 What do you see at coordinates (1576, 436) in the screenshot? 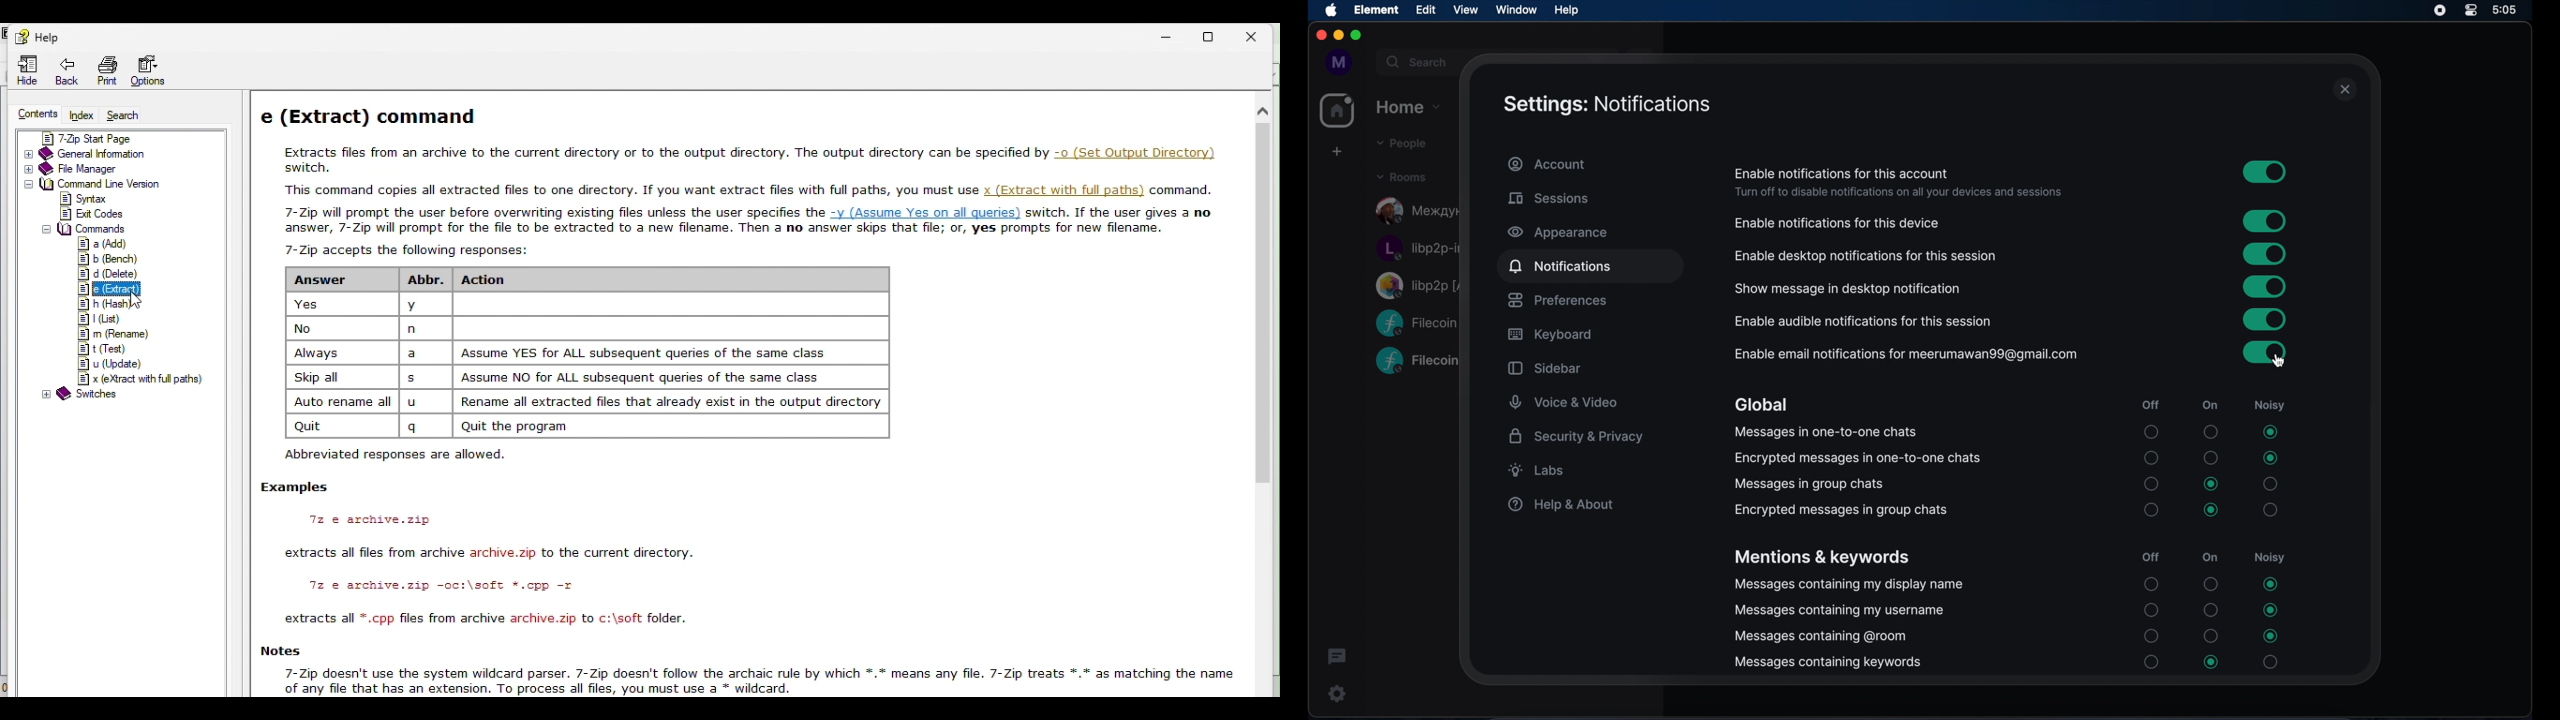
I see `security and privacy` at bounding box center [1576, 436].